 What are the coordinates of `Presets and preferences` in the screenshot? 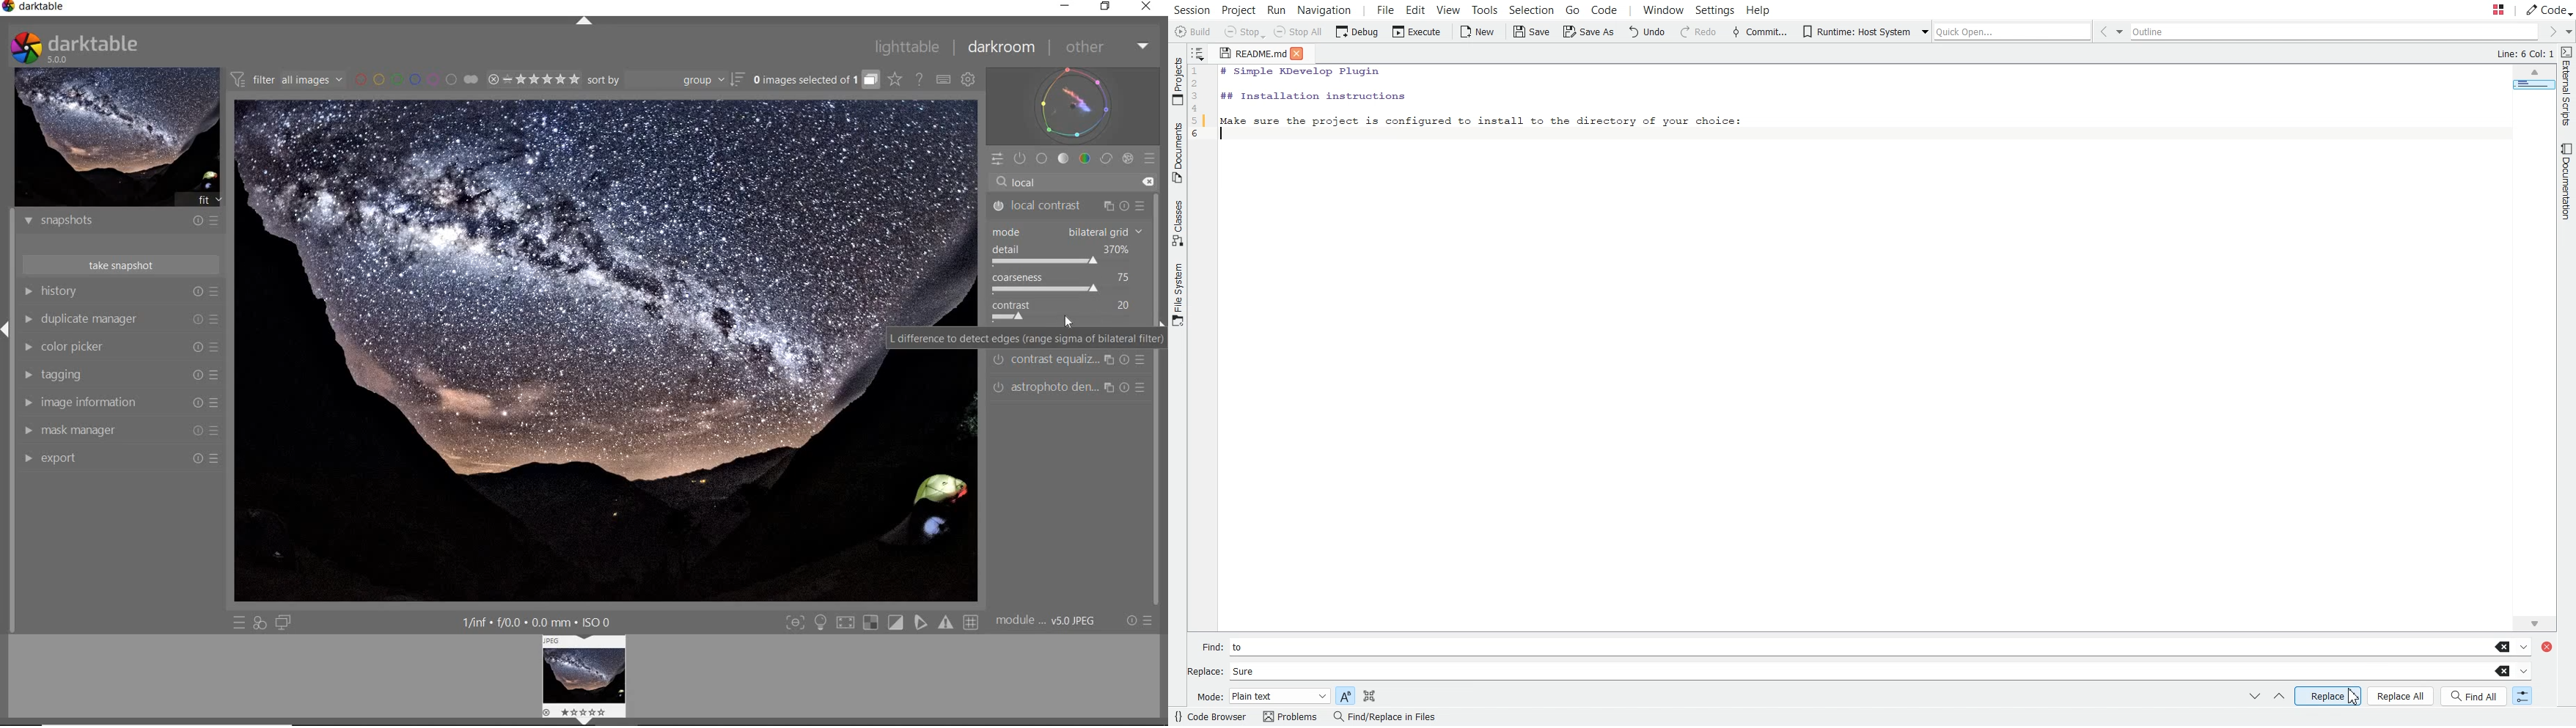 It's located at (216, 430).